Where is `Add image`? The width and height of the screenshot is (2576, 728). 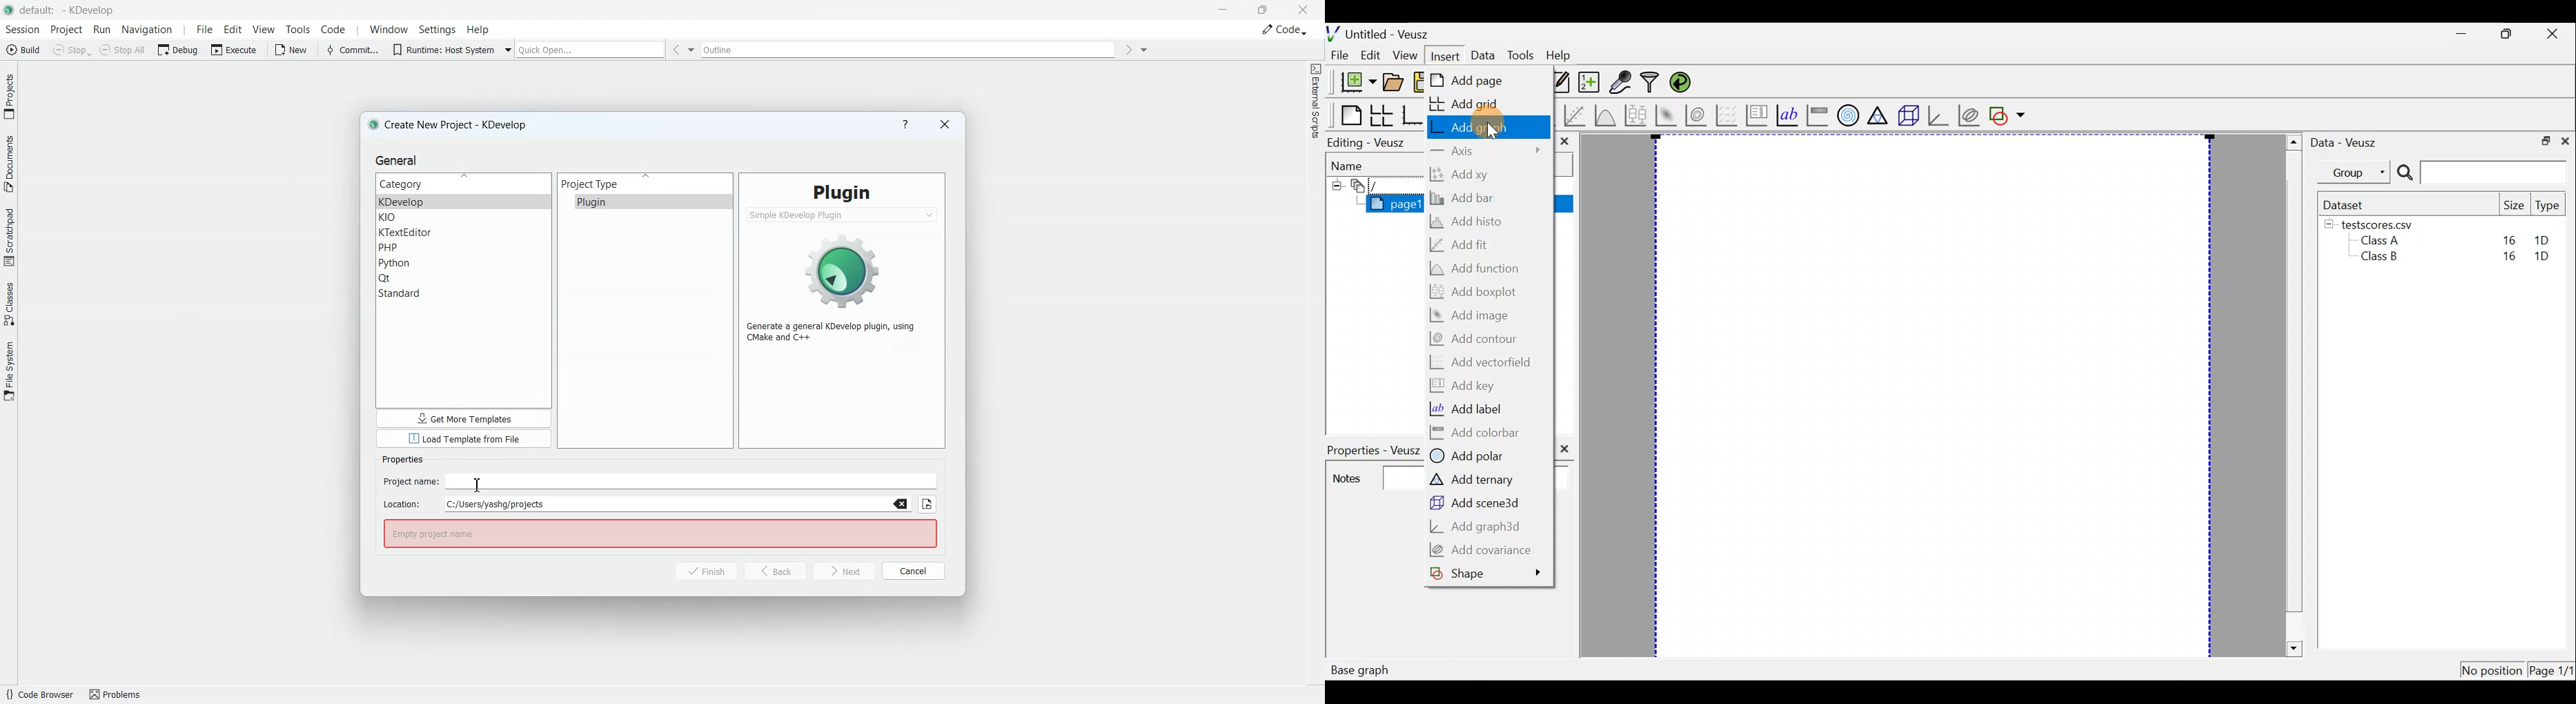 Add image is located at coordinates (1475, 315).